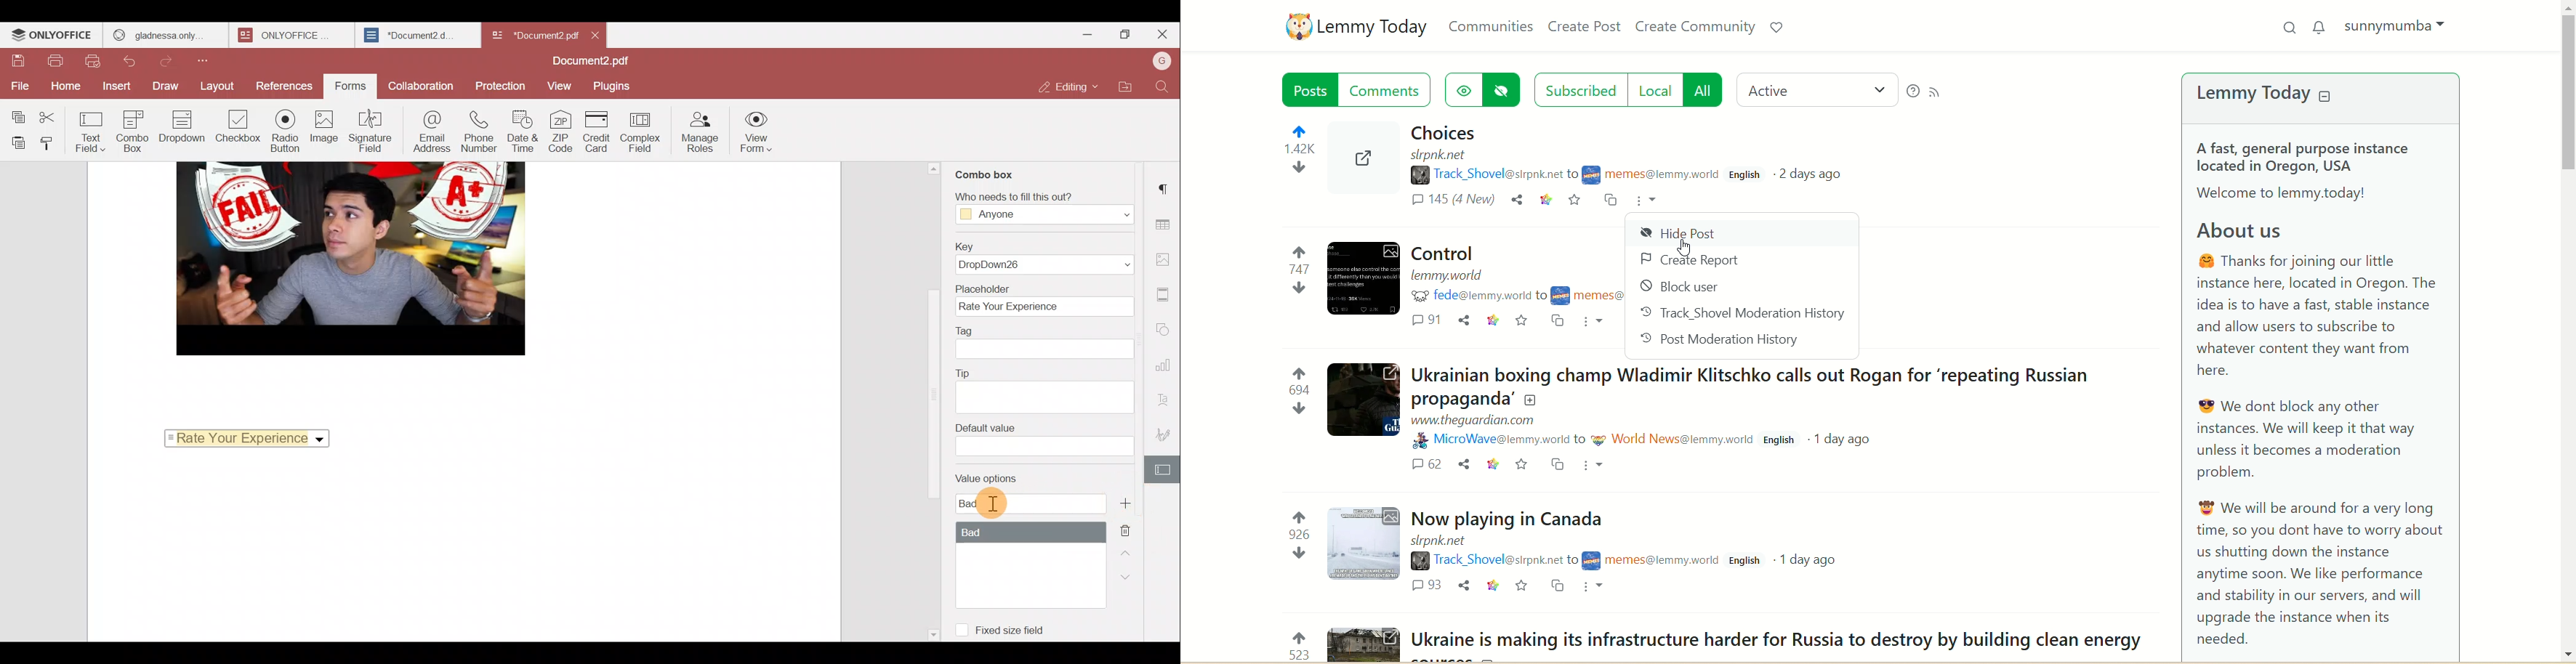 The width and height of the screenshot is (2576, 672). I want to click on Tag, so click(1047, 342).